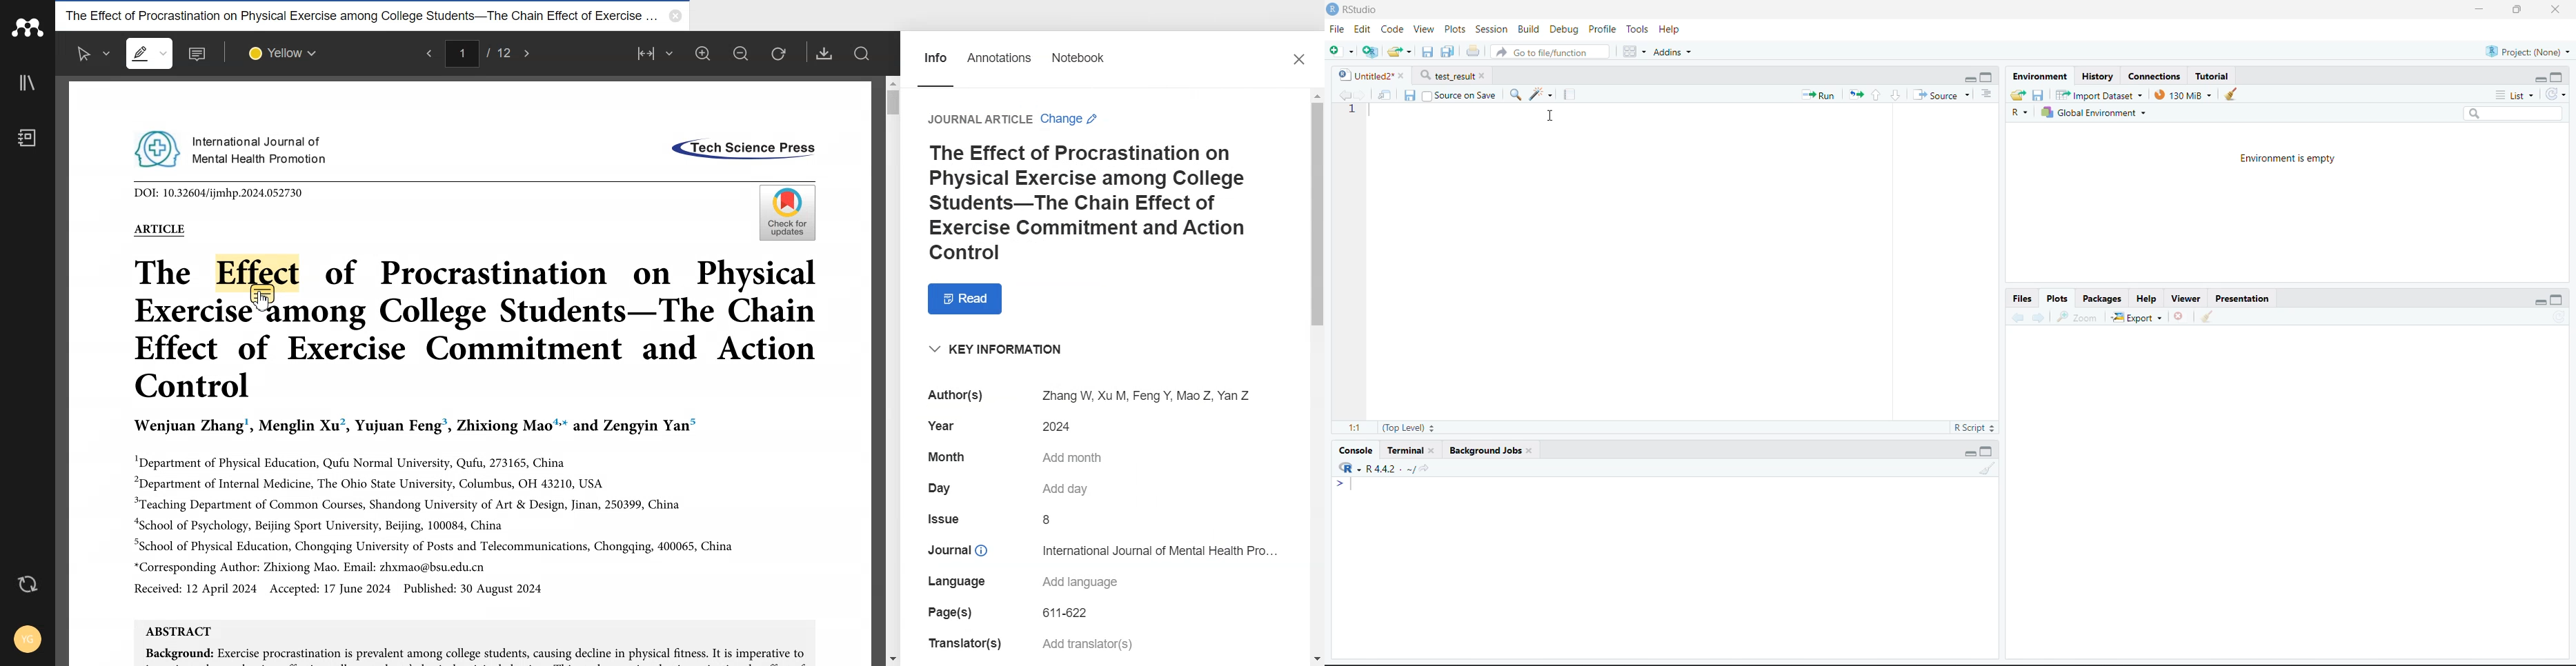 The image size is (2576, 672). Describe the element at coordinates (475, 331) in the screenshot. I see `The Effect of Procrastination on PhysicalExercise-among College Students—The ChainEffect of Exercise Commitment and Action Control` at that location.